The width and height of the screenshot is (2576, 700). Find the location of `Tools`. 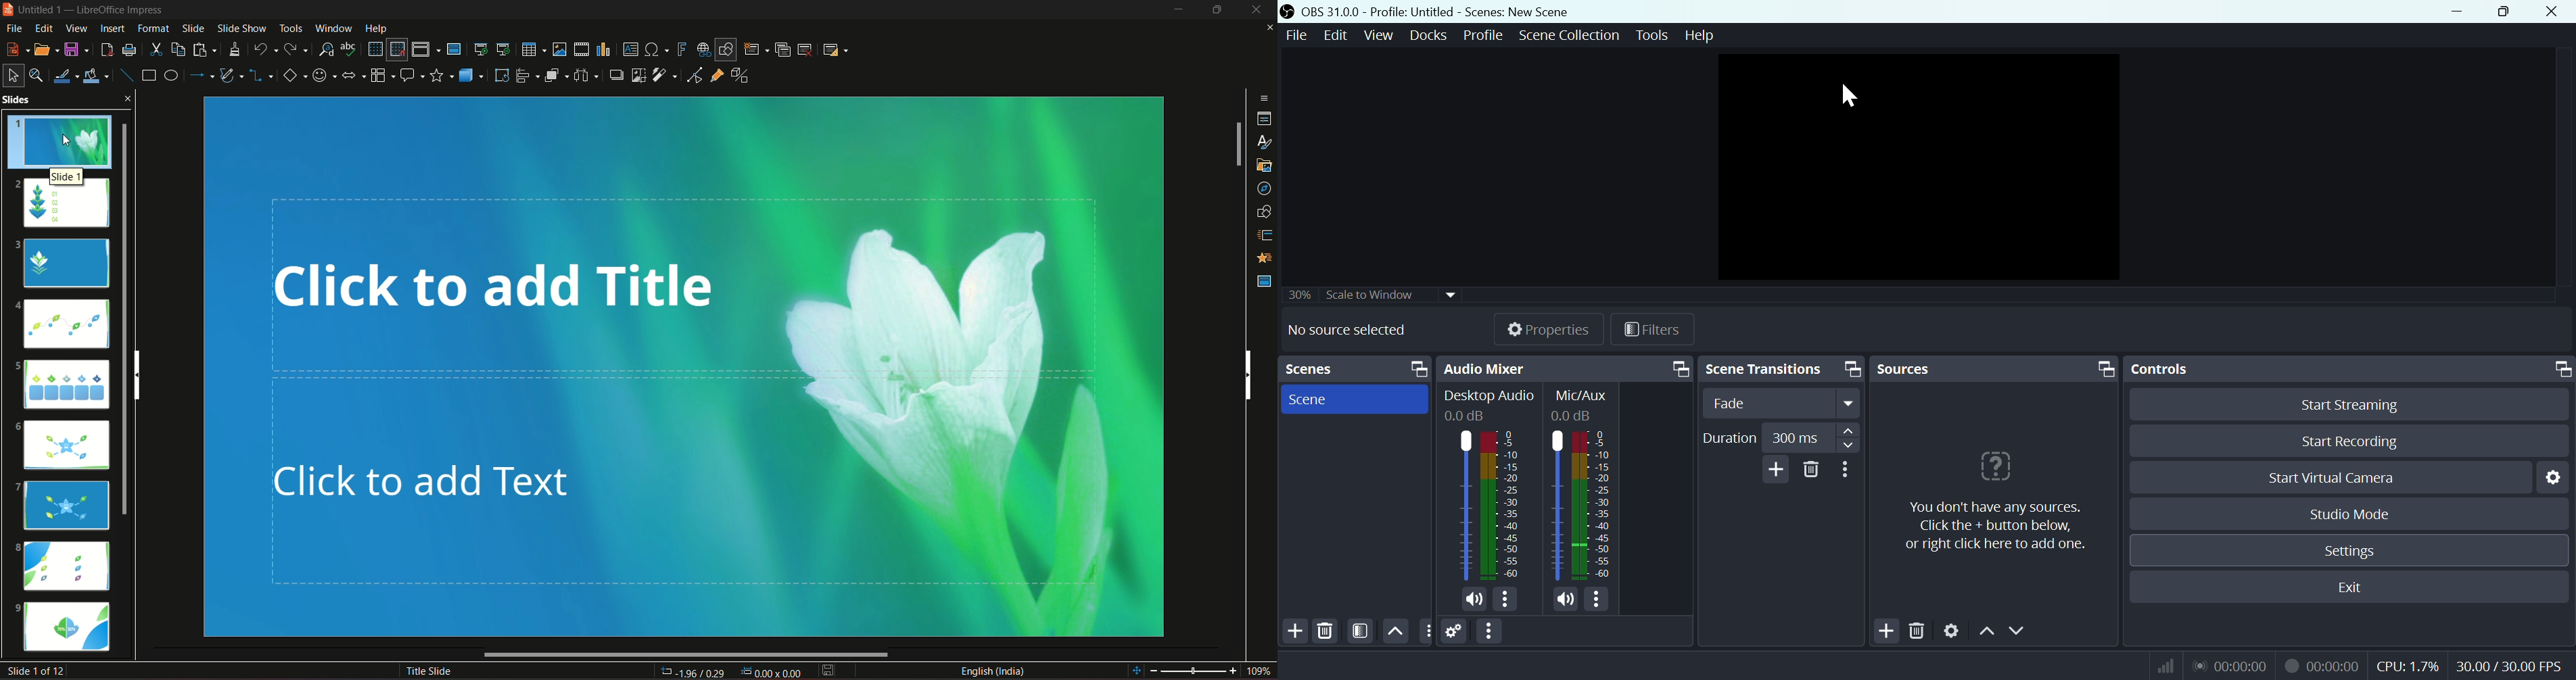

Tools is located at coordinates (1652, 37).